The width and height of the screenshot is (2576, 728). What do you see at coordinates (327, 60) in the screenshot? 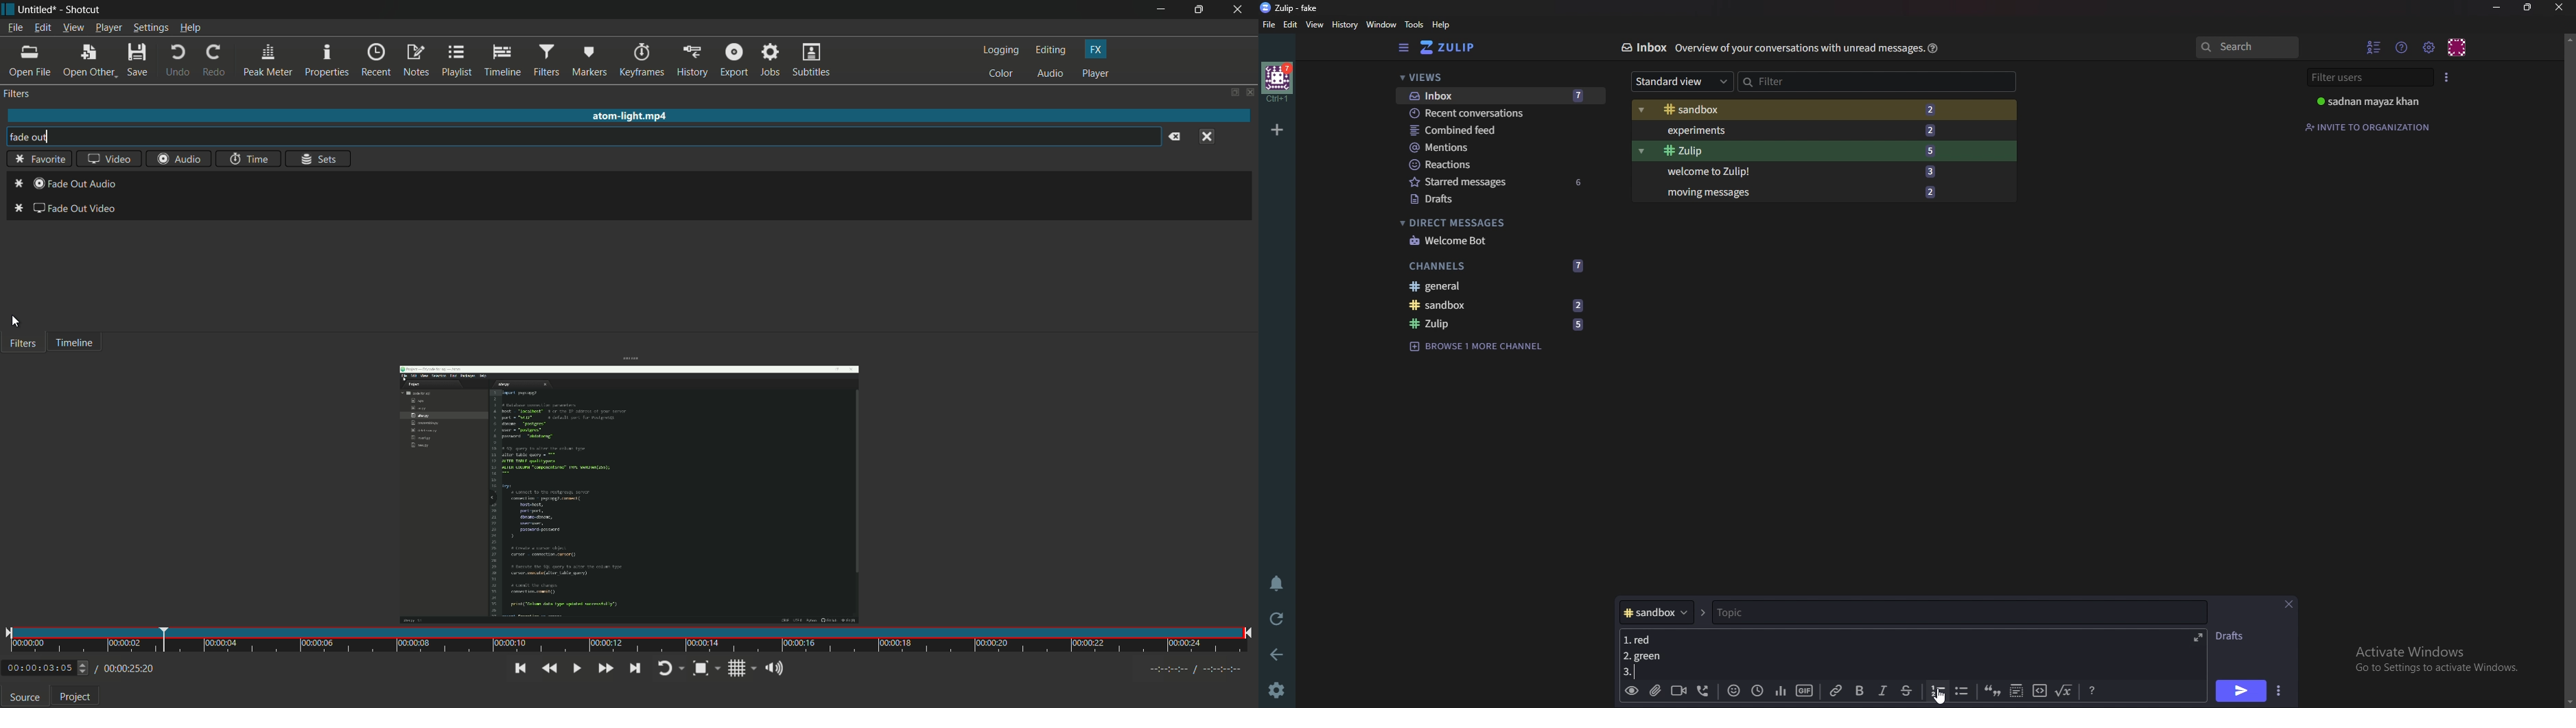
I see `properties` at bounding box center [327, 60].